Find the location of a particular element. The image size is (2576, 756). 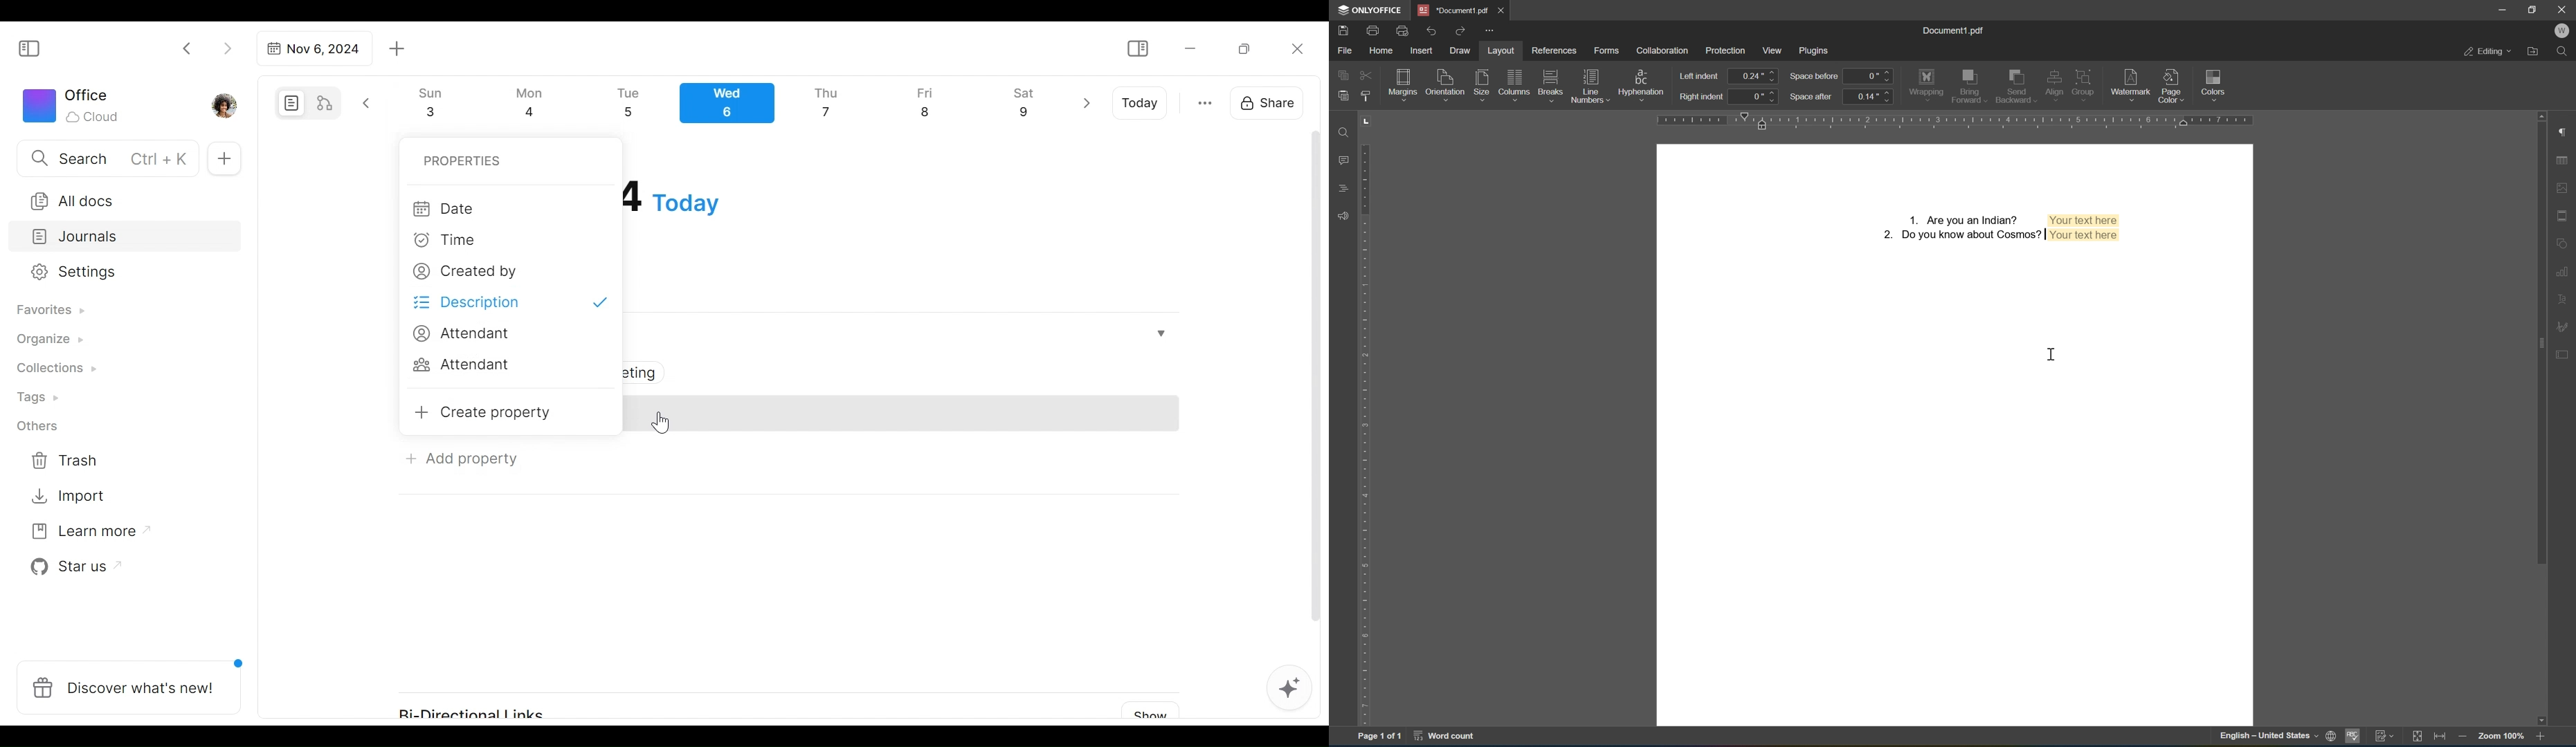

open file location is located at coordinates (2534, 51).